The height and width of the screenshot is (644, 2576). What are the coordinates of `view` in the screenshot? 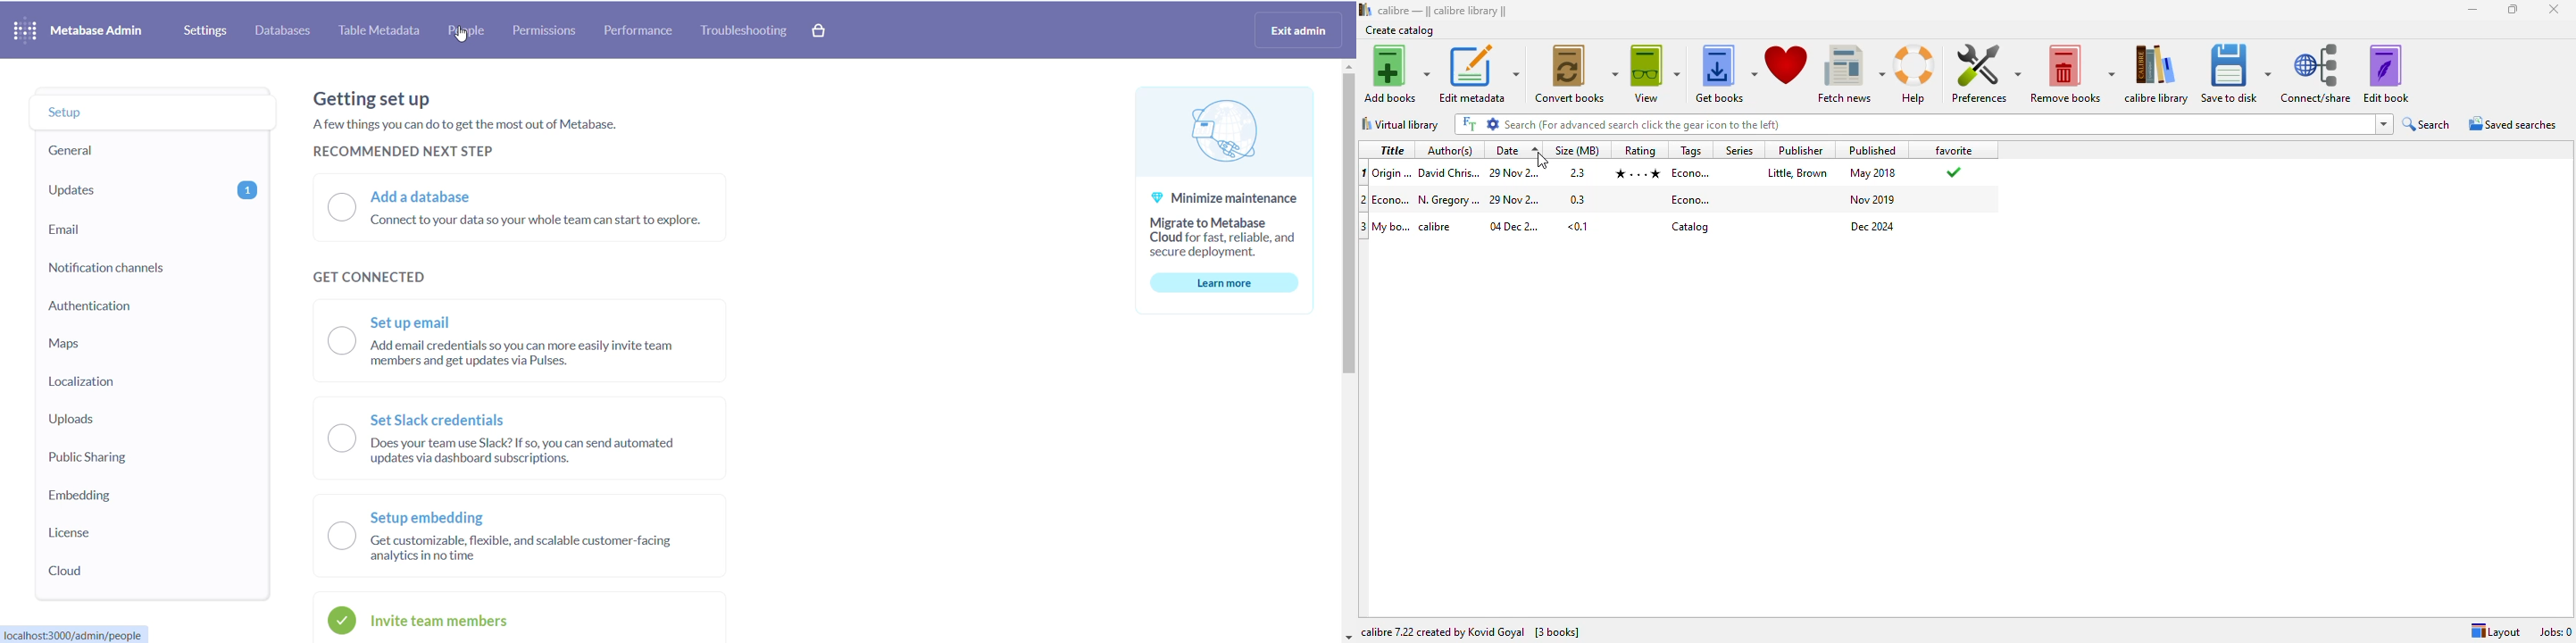 It's located at (1655, 74).